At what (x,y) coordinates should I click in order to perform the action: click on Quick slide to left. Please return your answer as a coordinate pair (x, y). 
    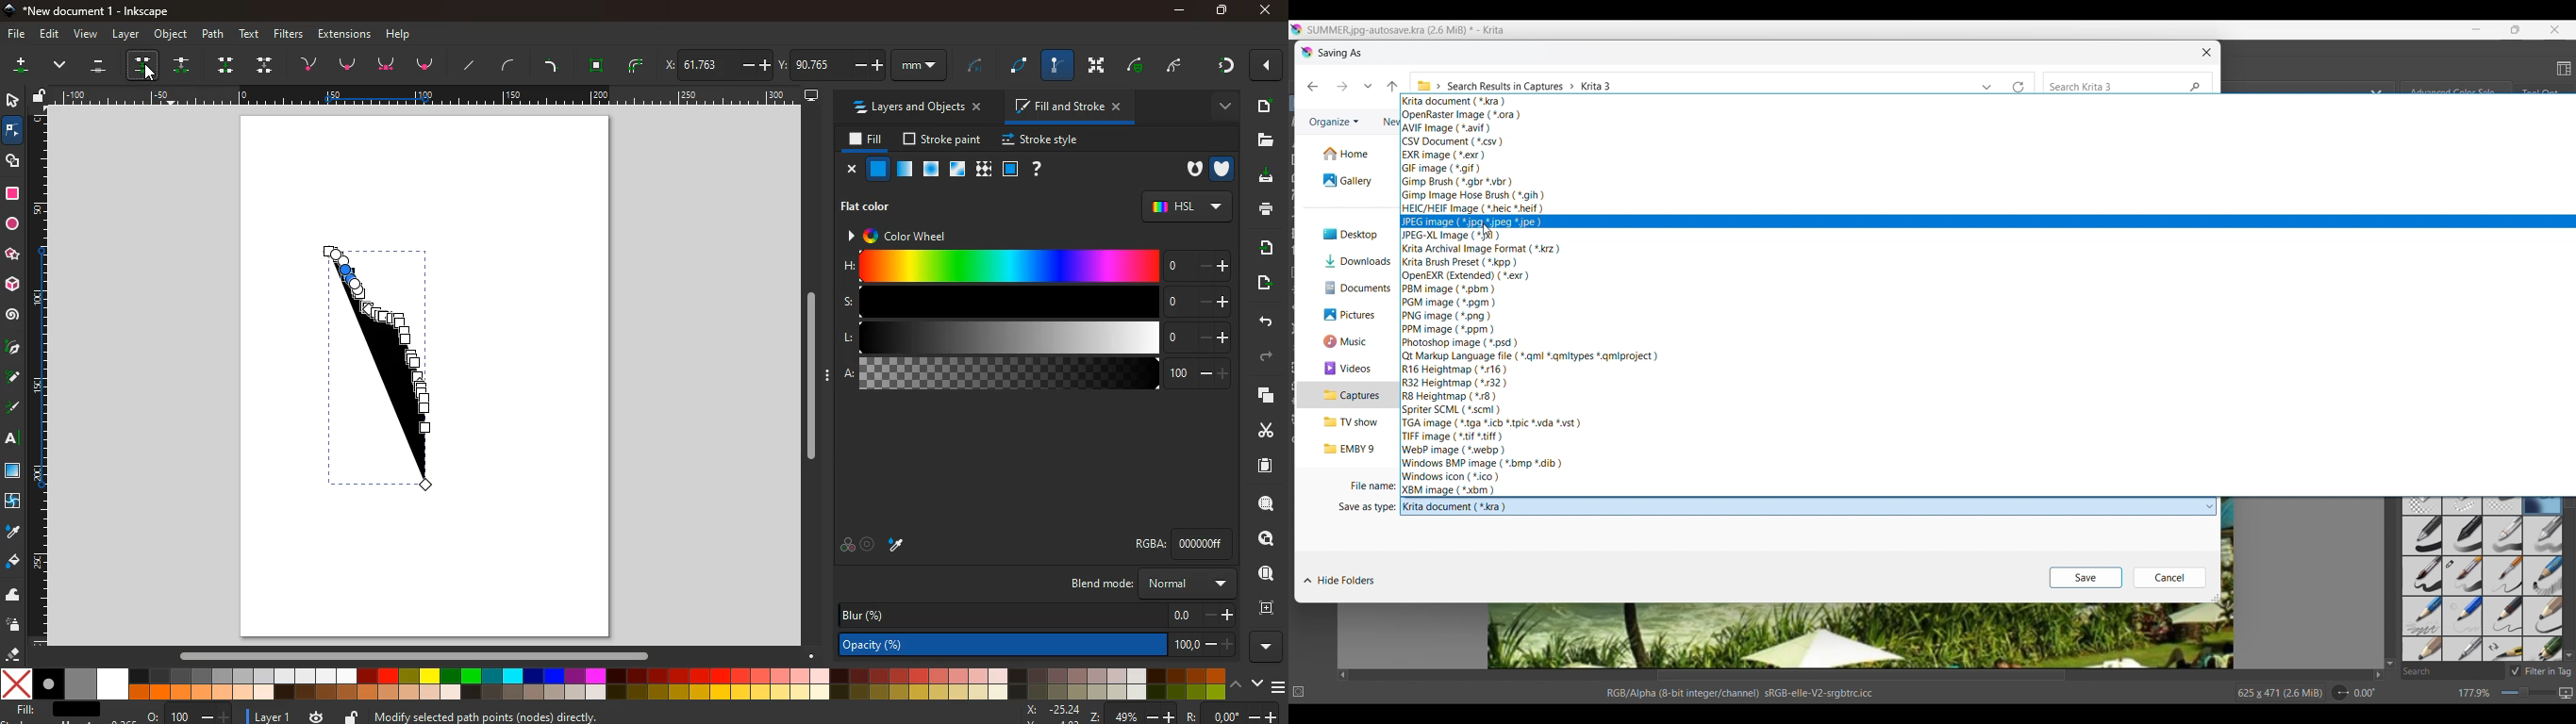
    Looking at the image, I should click on (1343, 676).